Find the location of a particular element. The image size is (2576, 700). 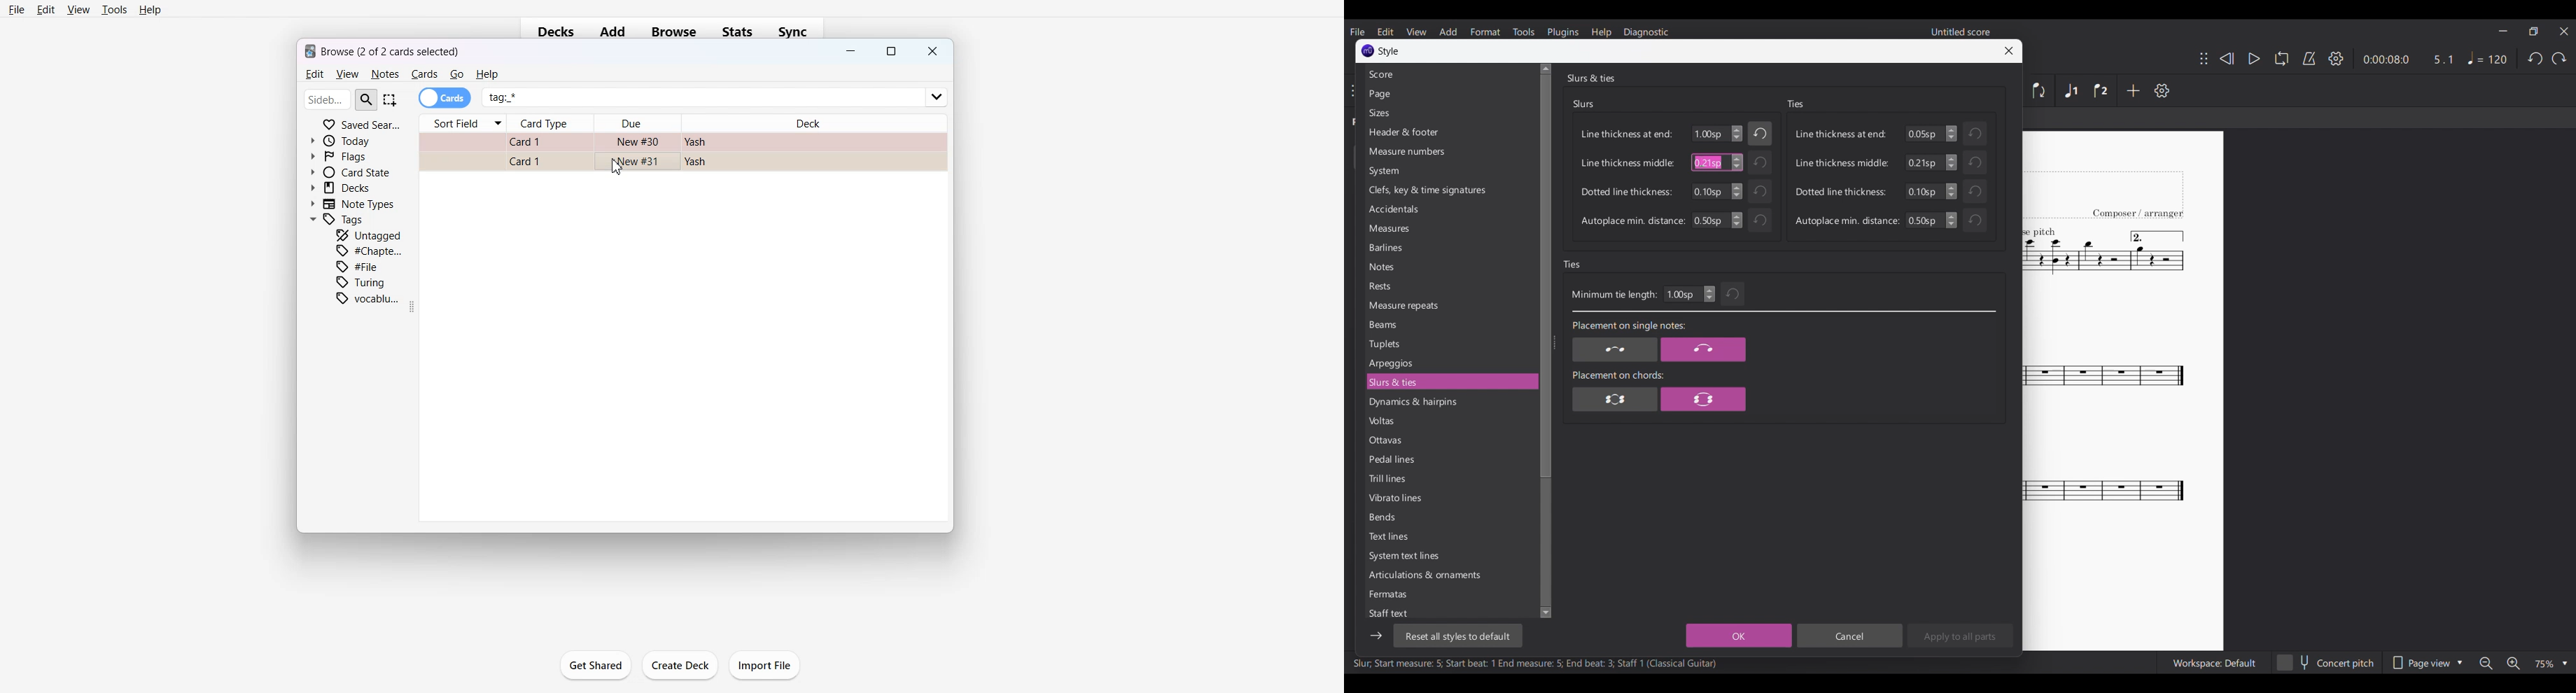

File is located at coordinates (17, 9).